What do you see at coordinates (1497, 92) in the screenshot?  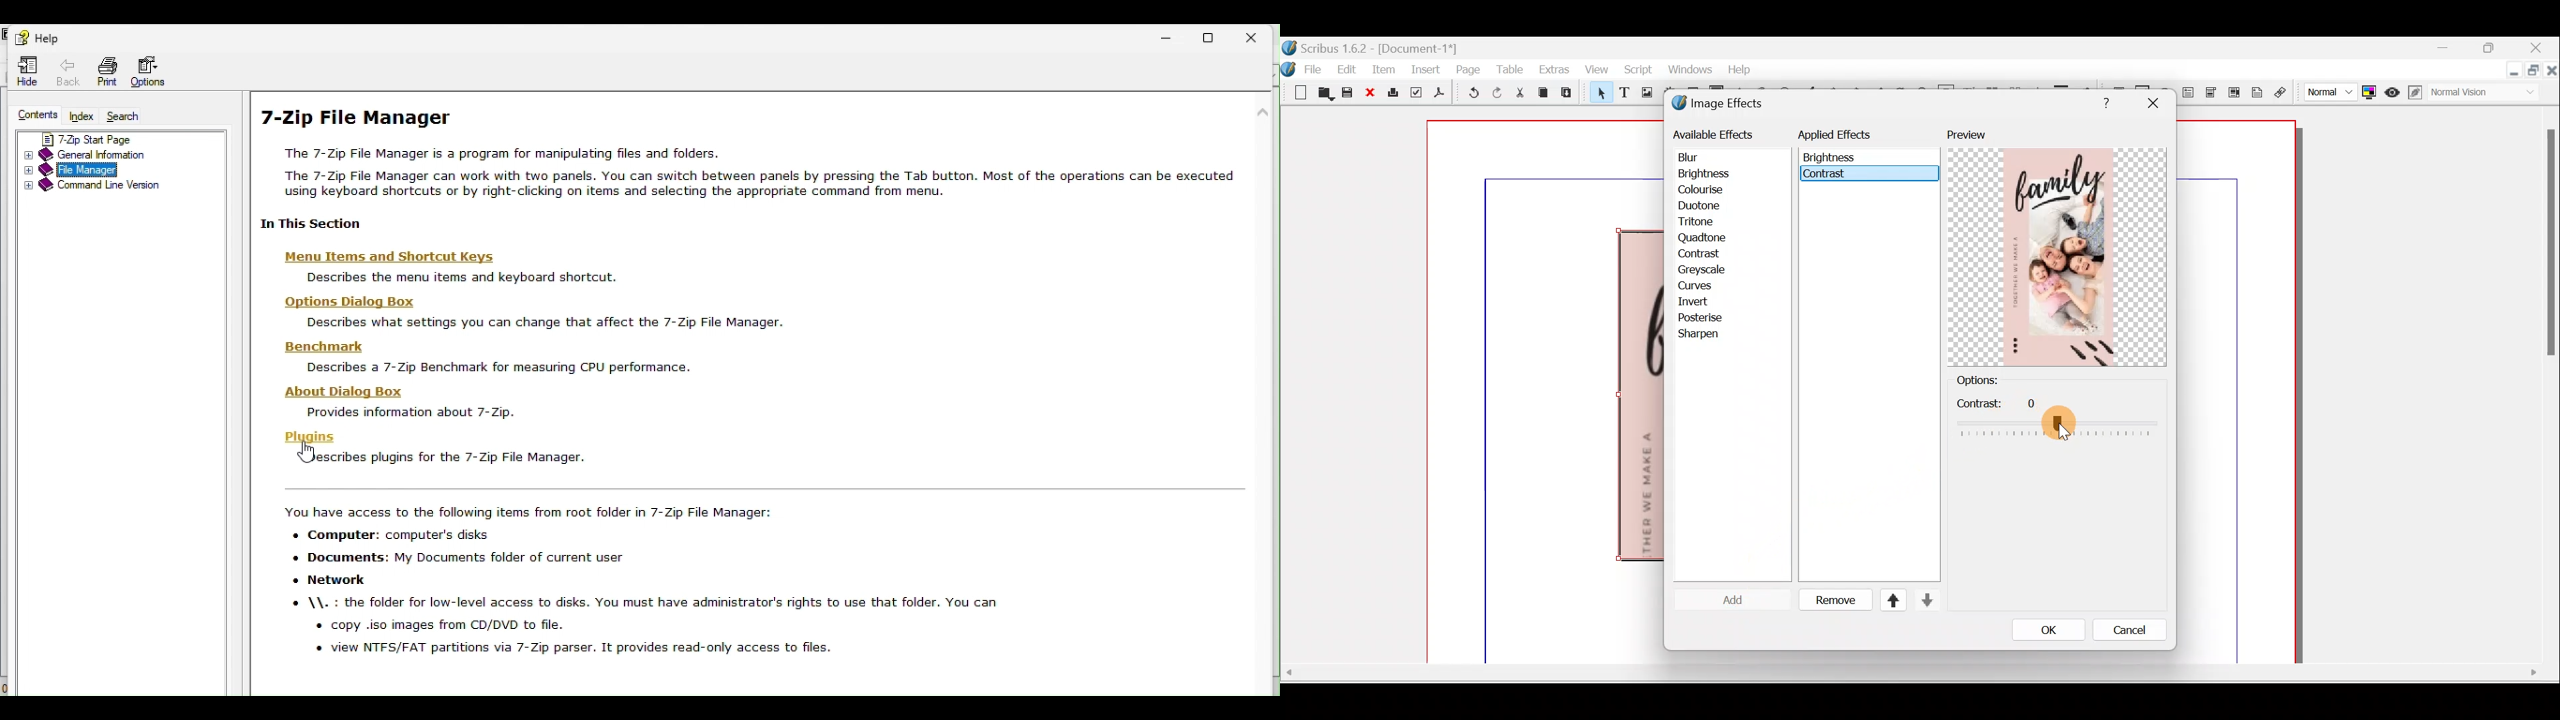 I see `Redo` at bounding box center [1497, 92].